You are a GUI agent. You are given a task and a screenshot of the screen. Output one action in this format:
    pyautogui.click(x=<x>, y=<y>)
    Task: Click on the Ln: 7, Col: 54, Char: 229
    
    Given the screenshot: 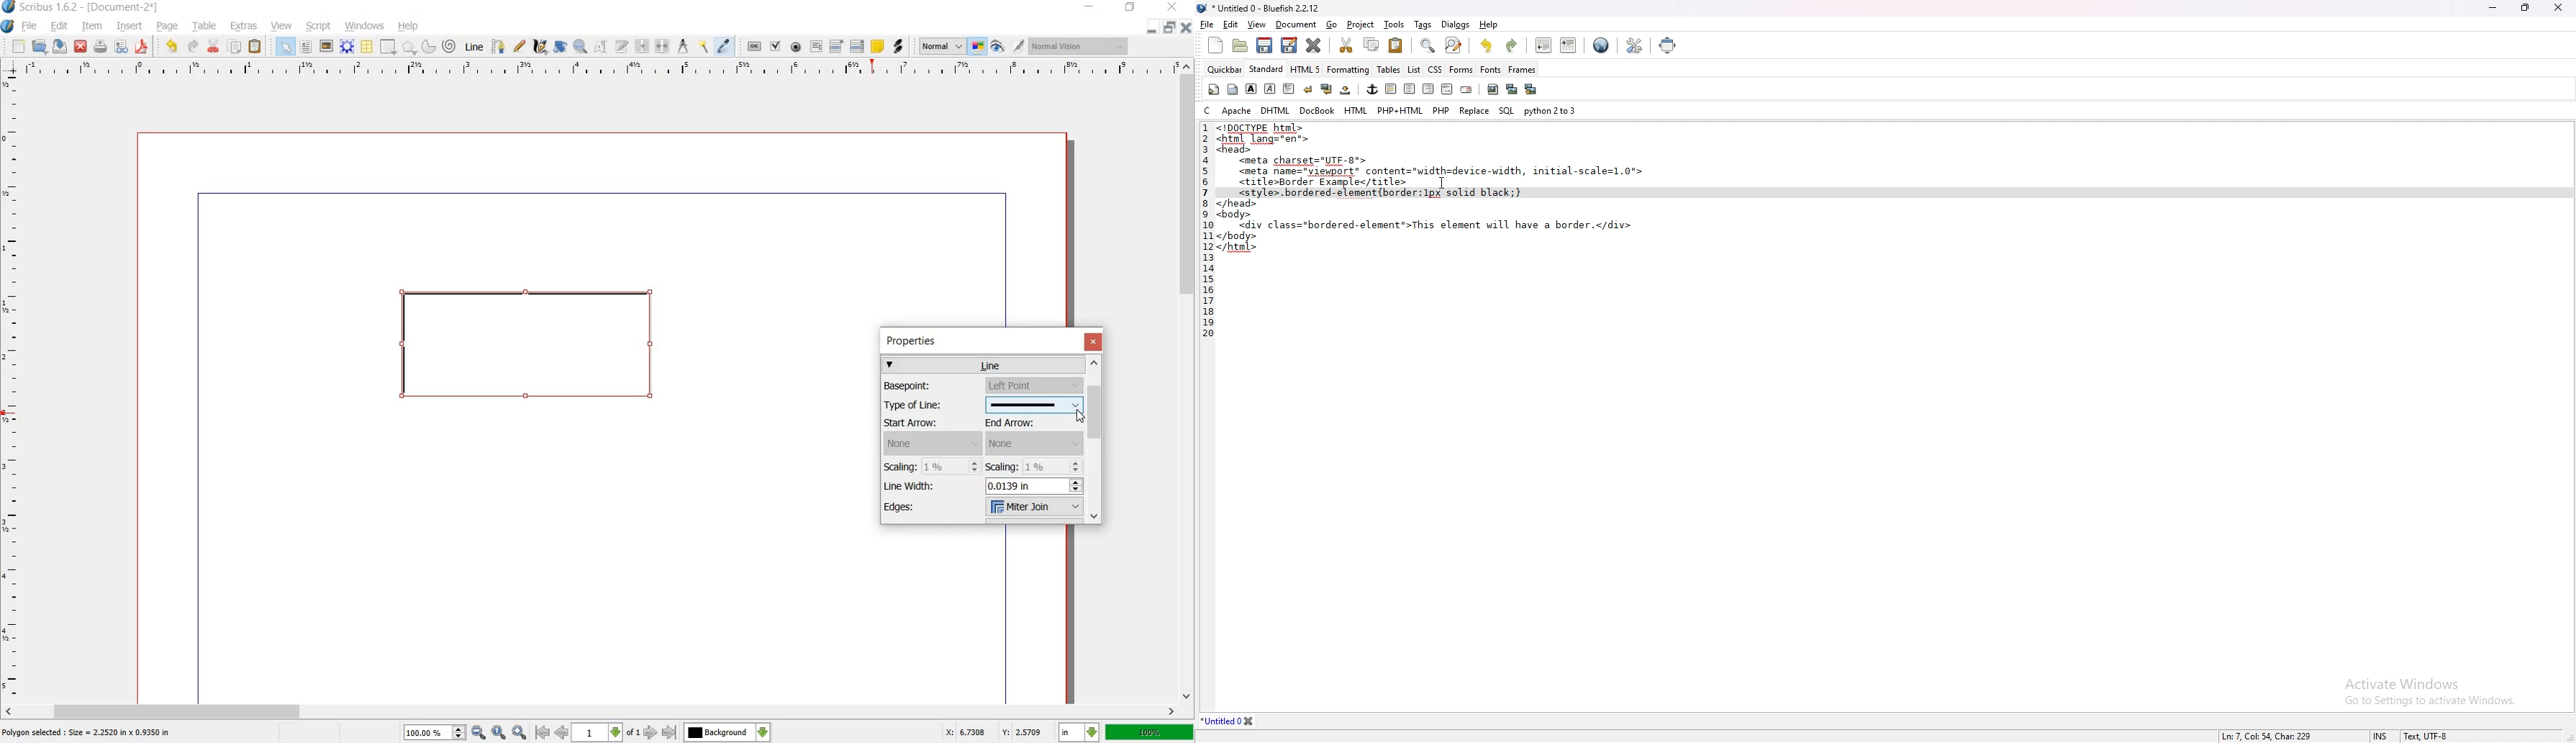 What is the action you would take?
    pyautogui.click(x=2267, y=735)
    